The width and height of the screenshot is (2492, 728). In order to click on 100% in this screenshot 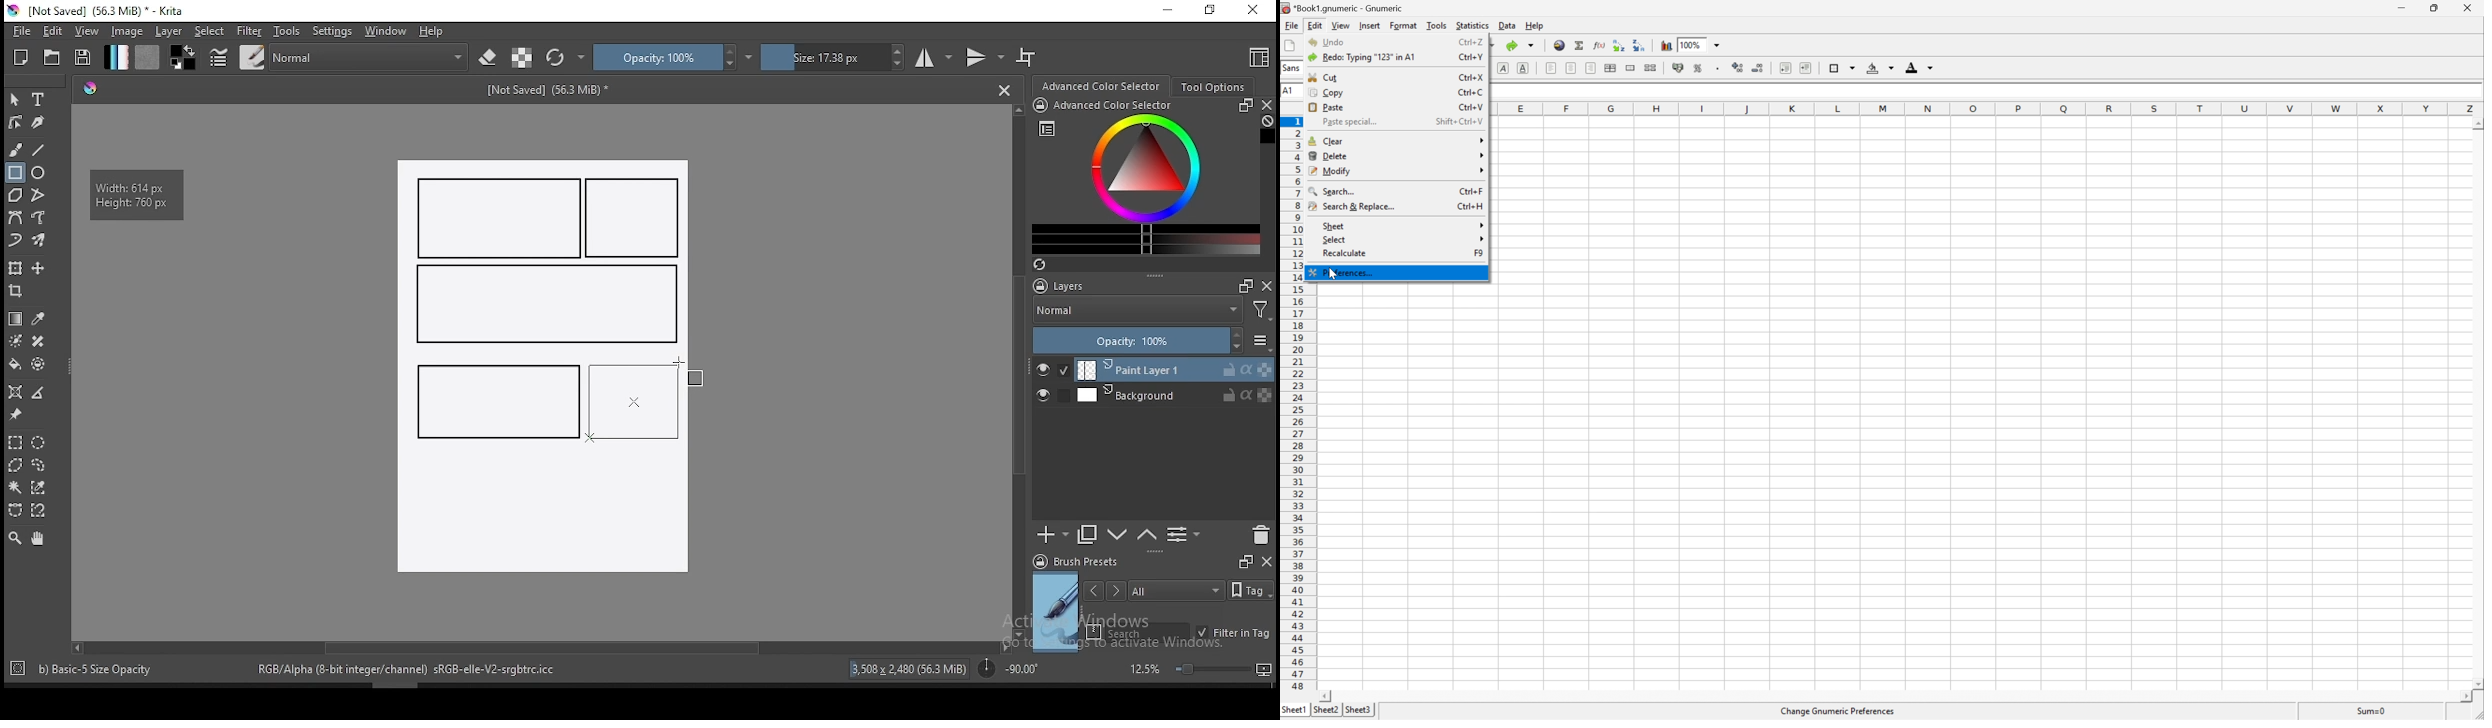, I will do `click(1699, 44)`.